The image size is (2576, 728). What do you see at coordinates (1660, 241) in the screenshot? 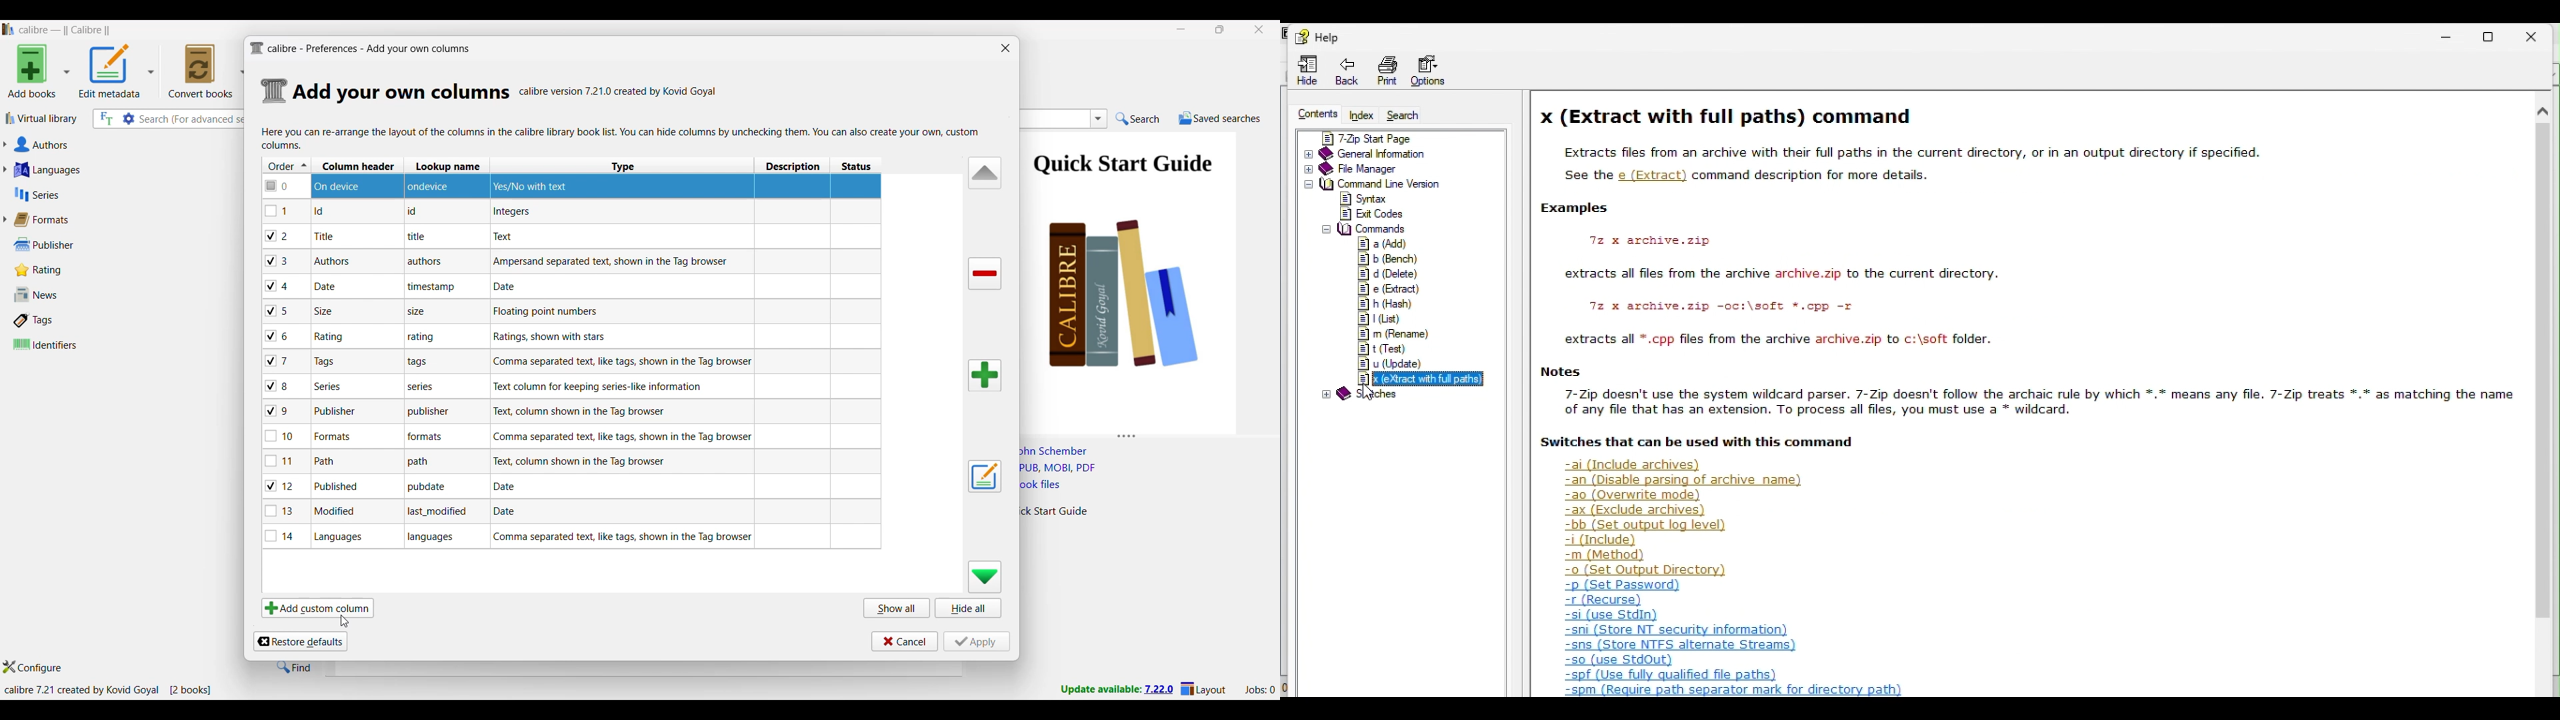
I see `7z x archive.zip` at bounding box center [1660, 241].